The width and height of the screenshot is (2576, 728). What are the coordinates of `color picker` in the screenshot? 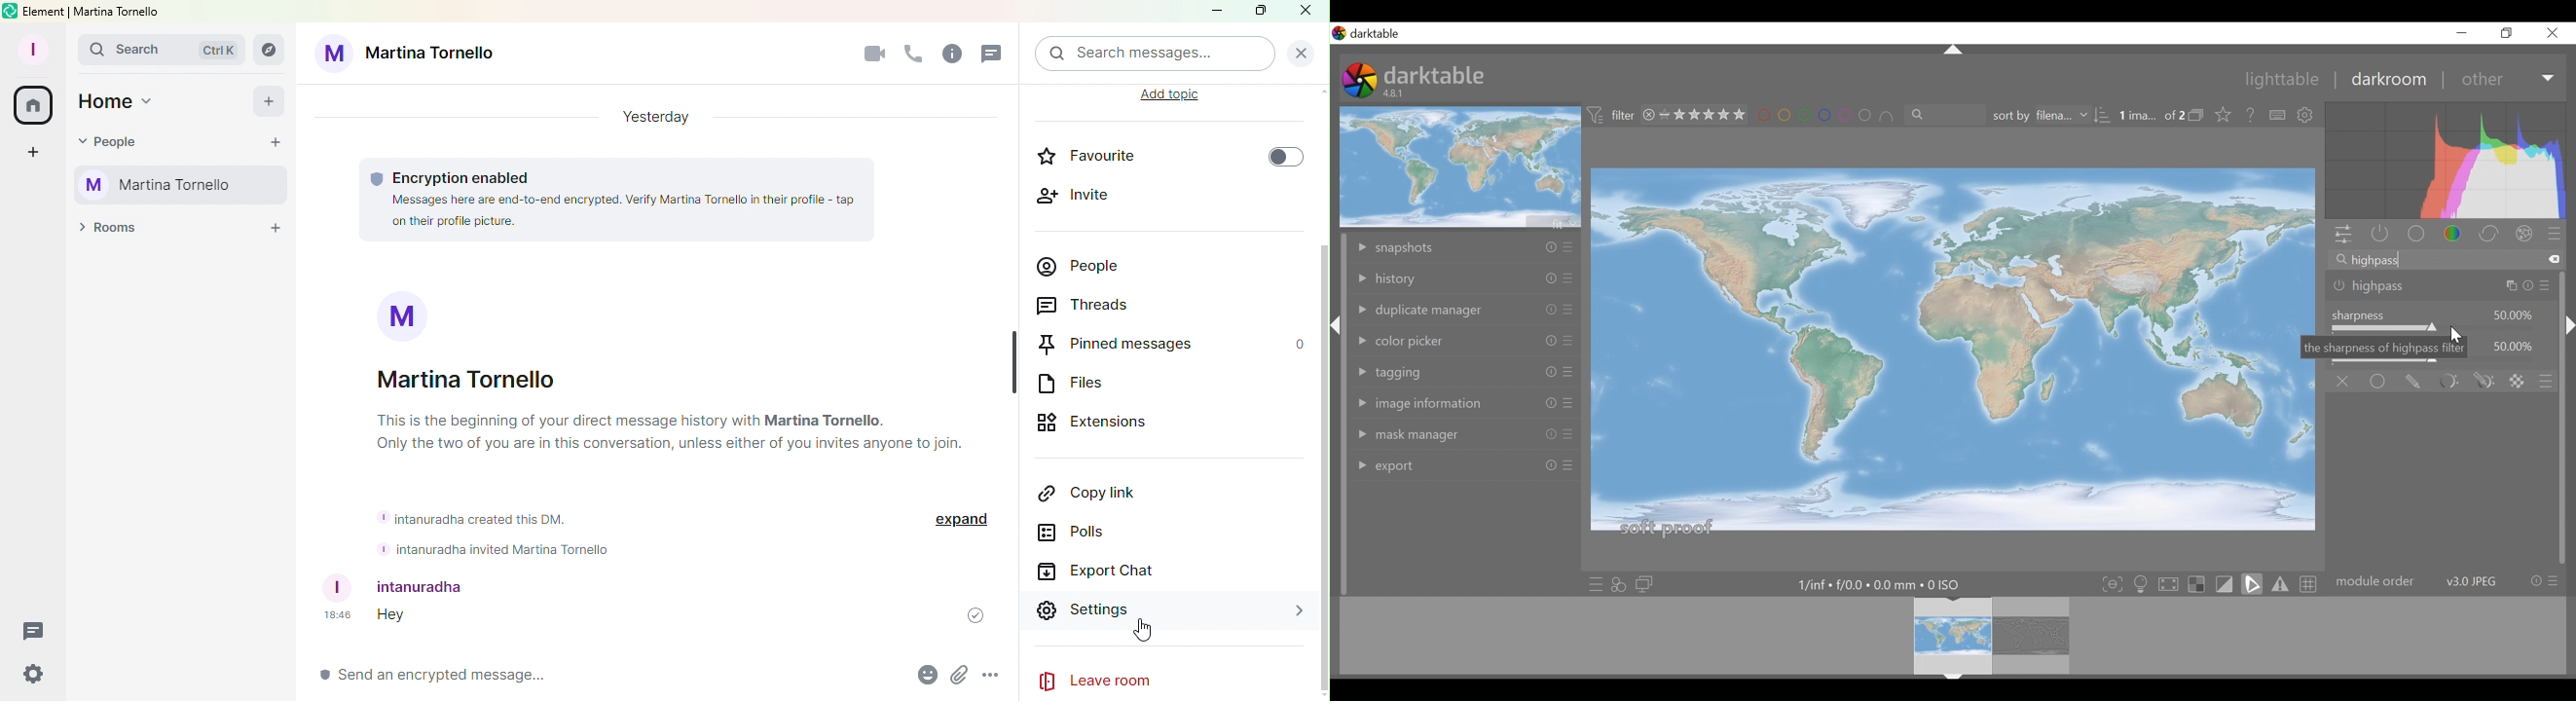 It's located at (1464, 338).